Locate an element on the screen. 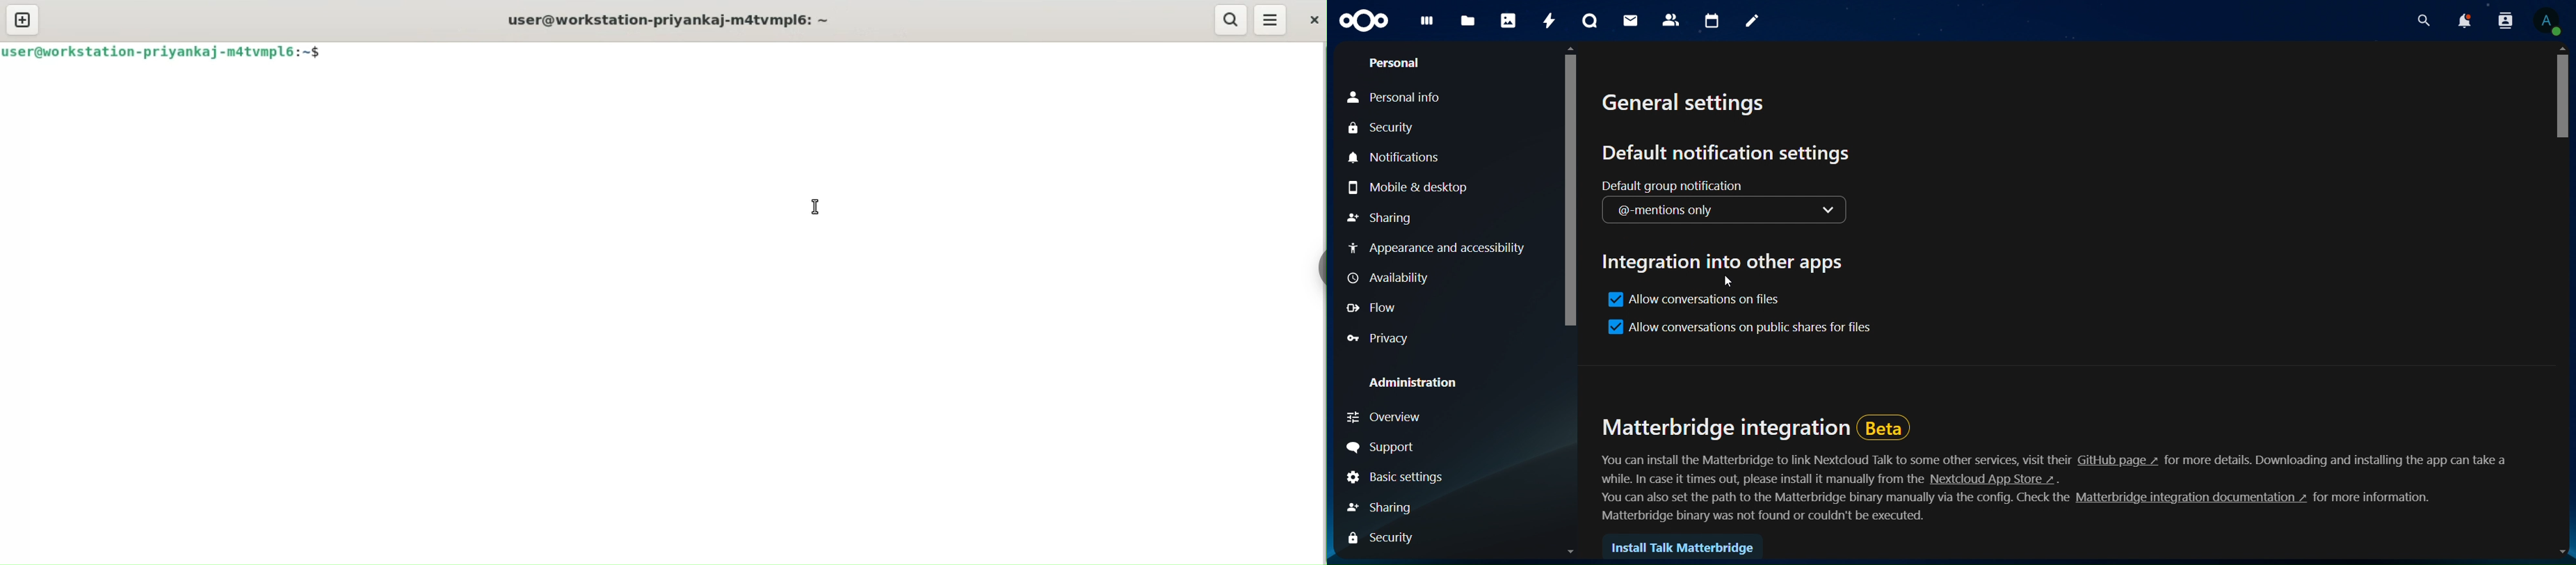 Image resolution: width=2576 pixels, height=588 pixels. notes is located at coordinates (1753, 23).